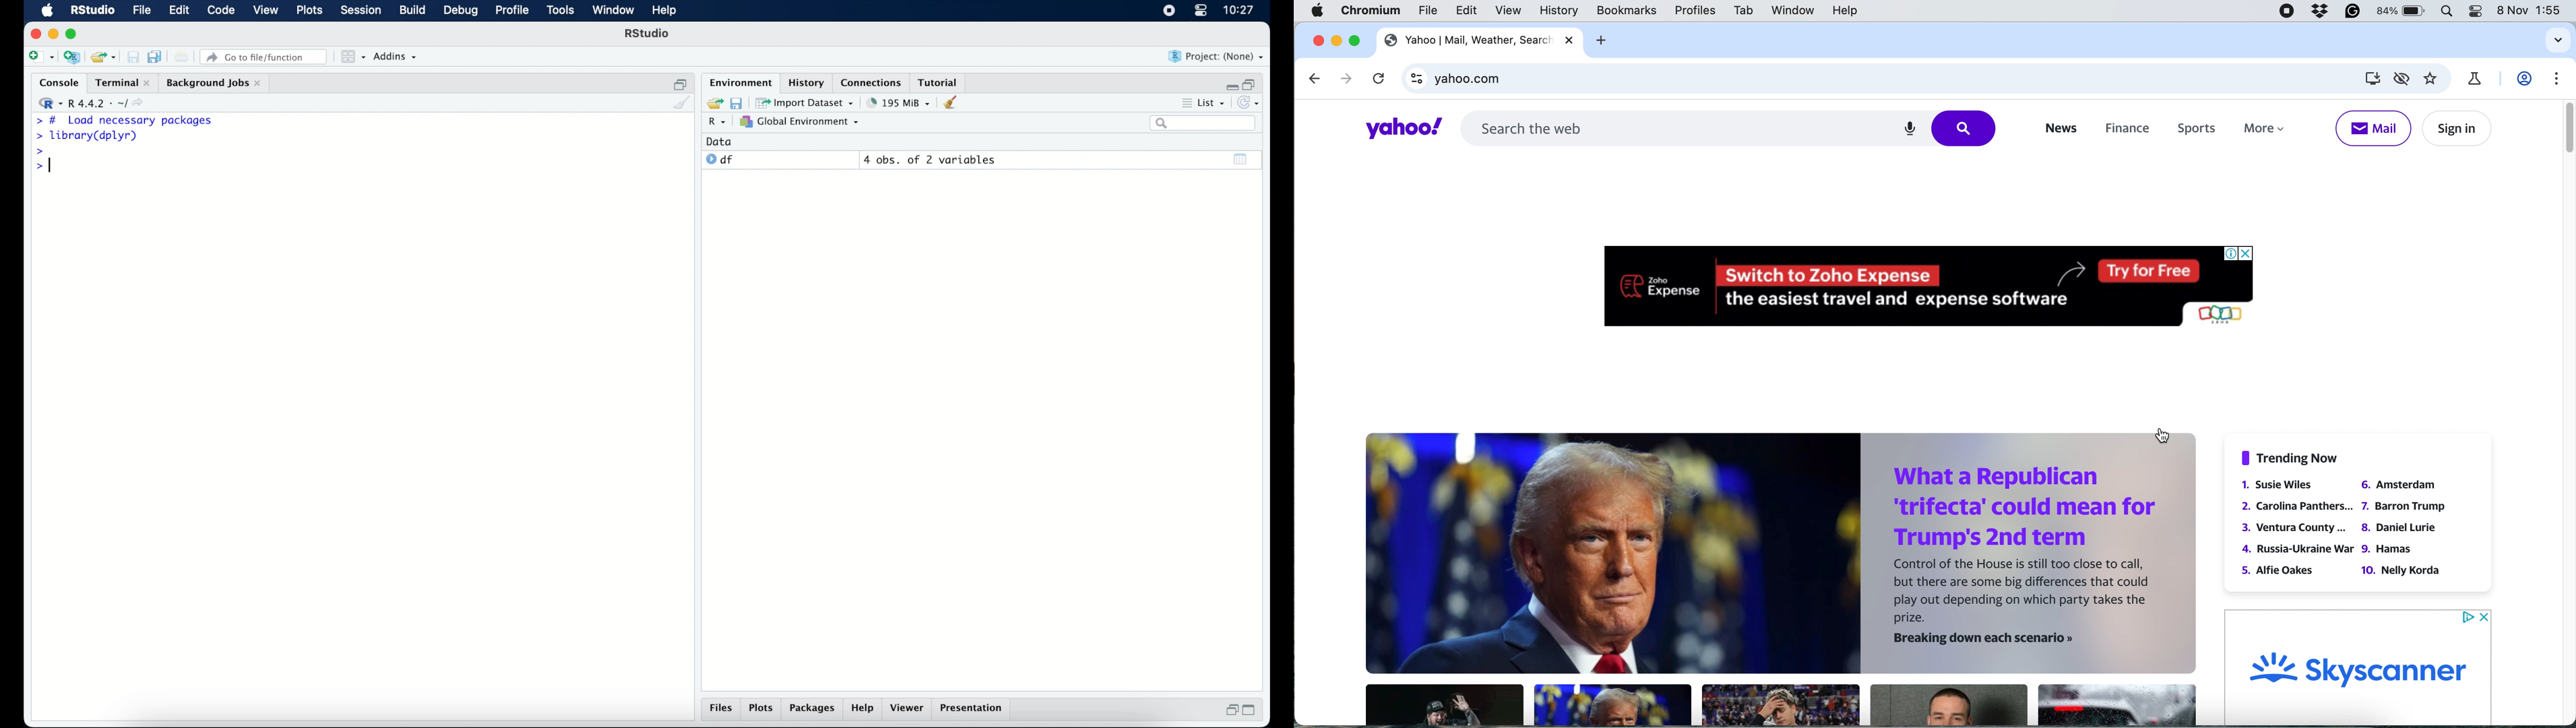  What do you see at coordinates (56, 83) in the screenshot?
I see `console` at bounding box center [56, 83].